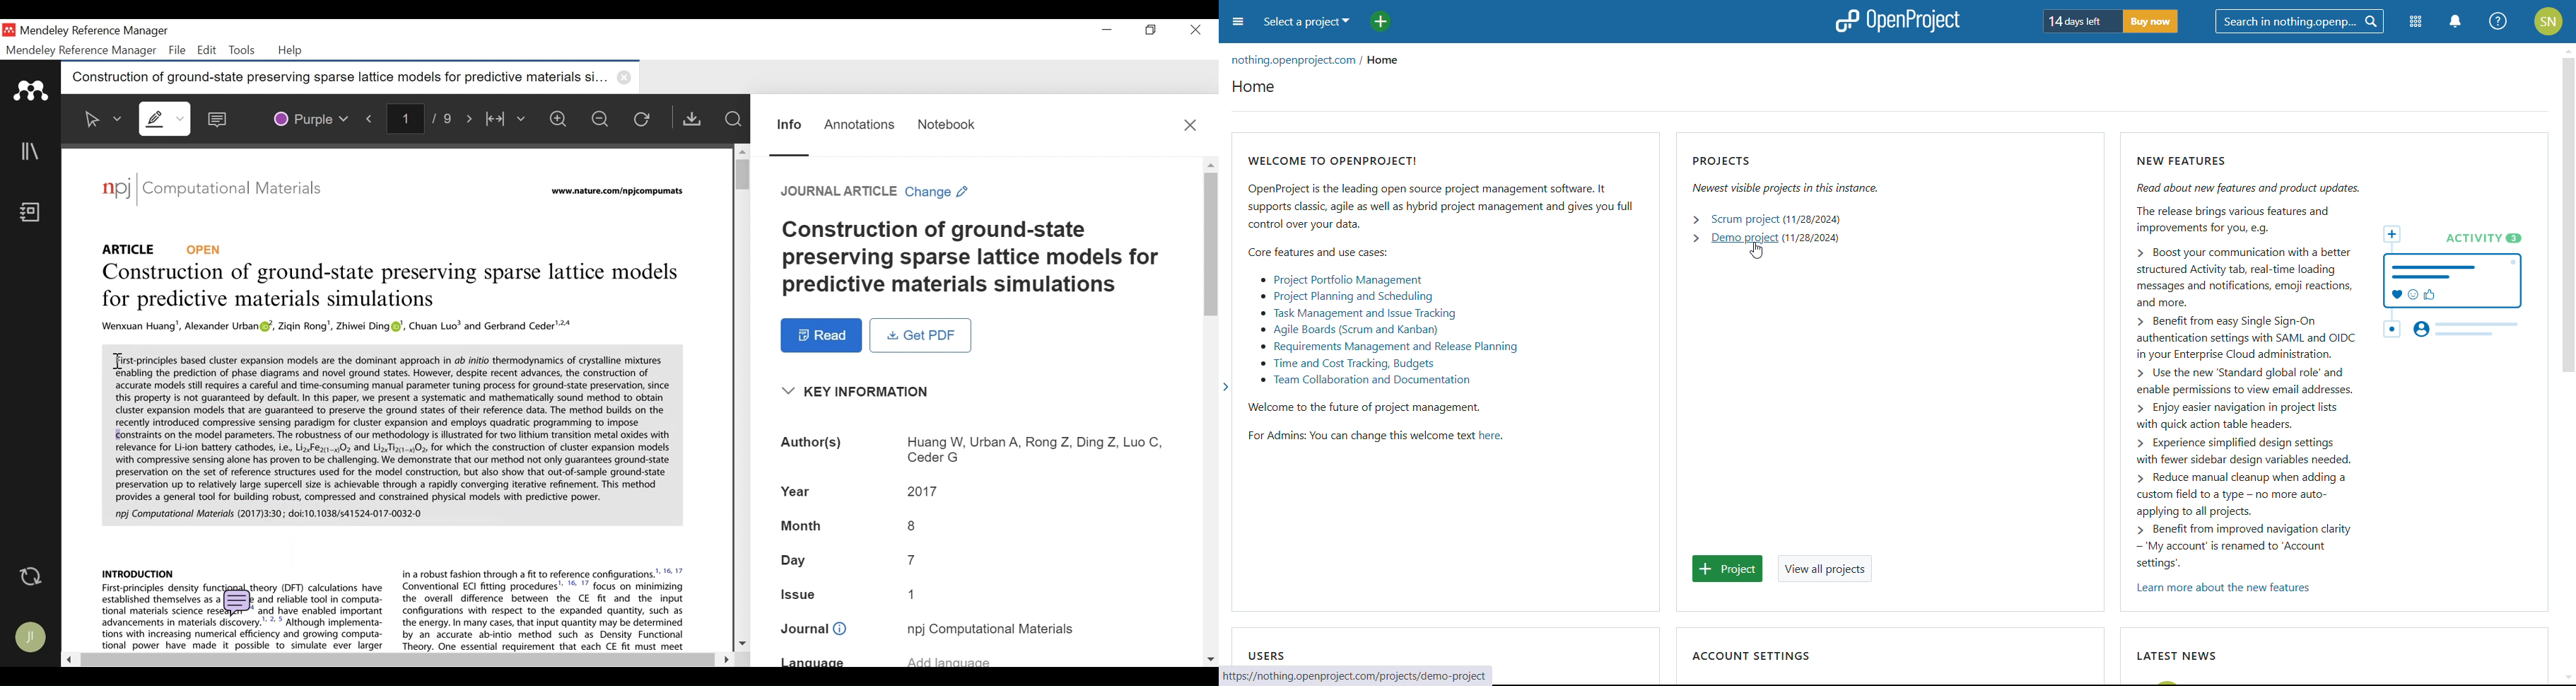  I want to click on welcome to openproject, so click(1442, 298).